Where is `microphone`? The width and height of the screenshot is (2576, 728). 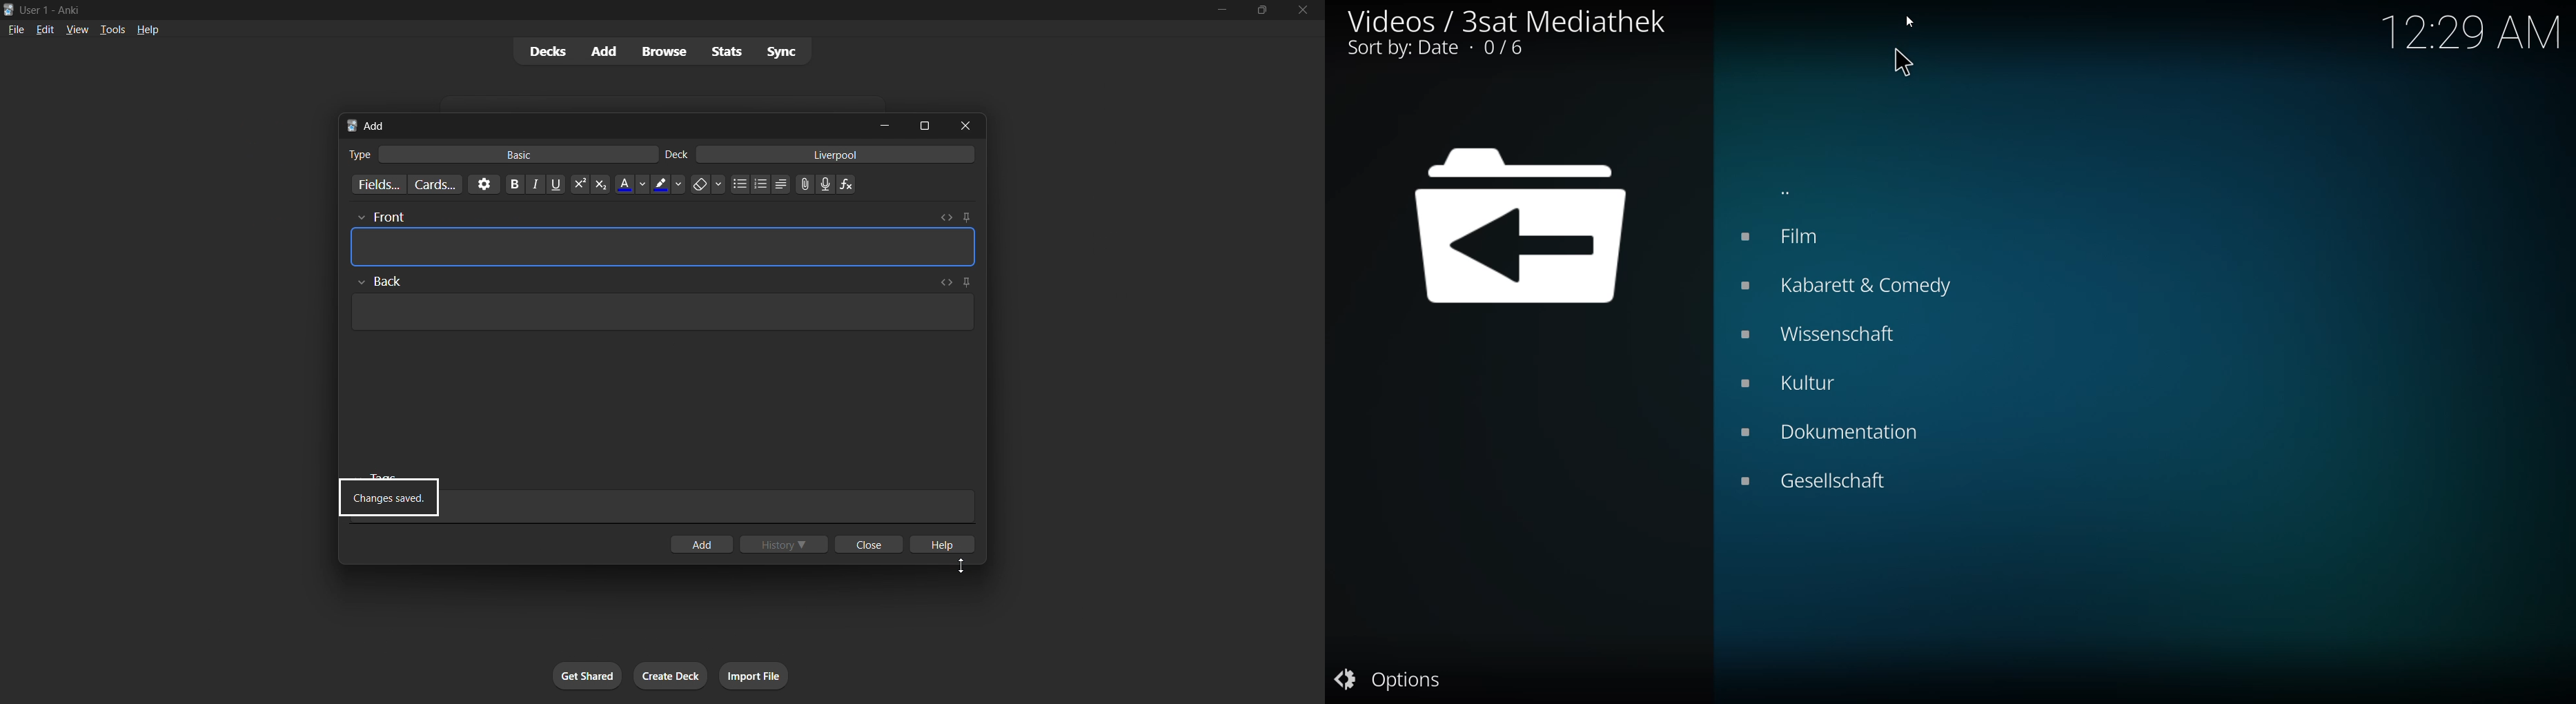 microphone is located at coordinates (827, 186).